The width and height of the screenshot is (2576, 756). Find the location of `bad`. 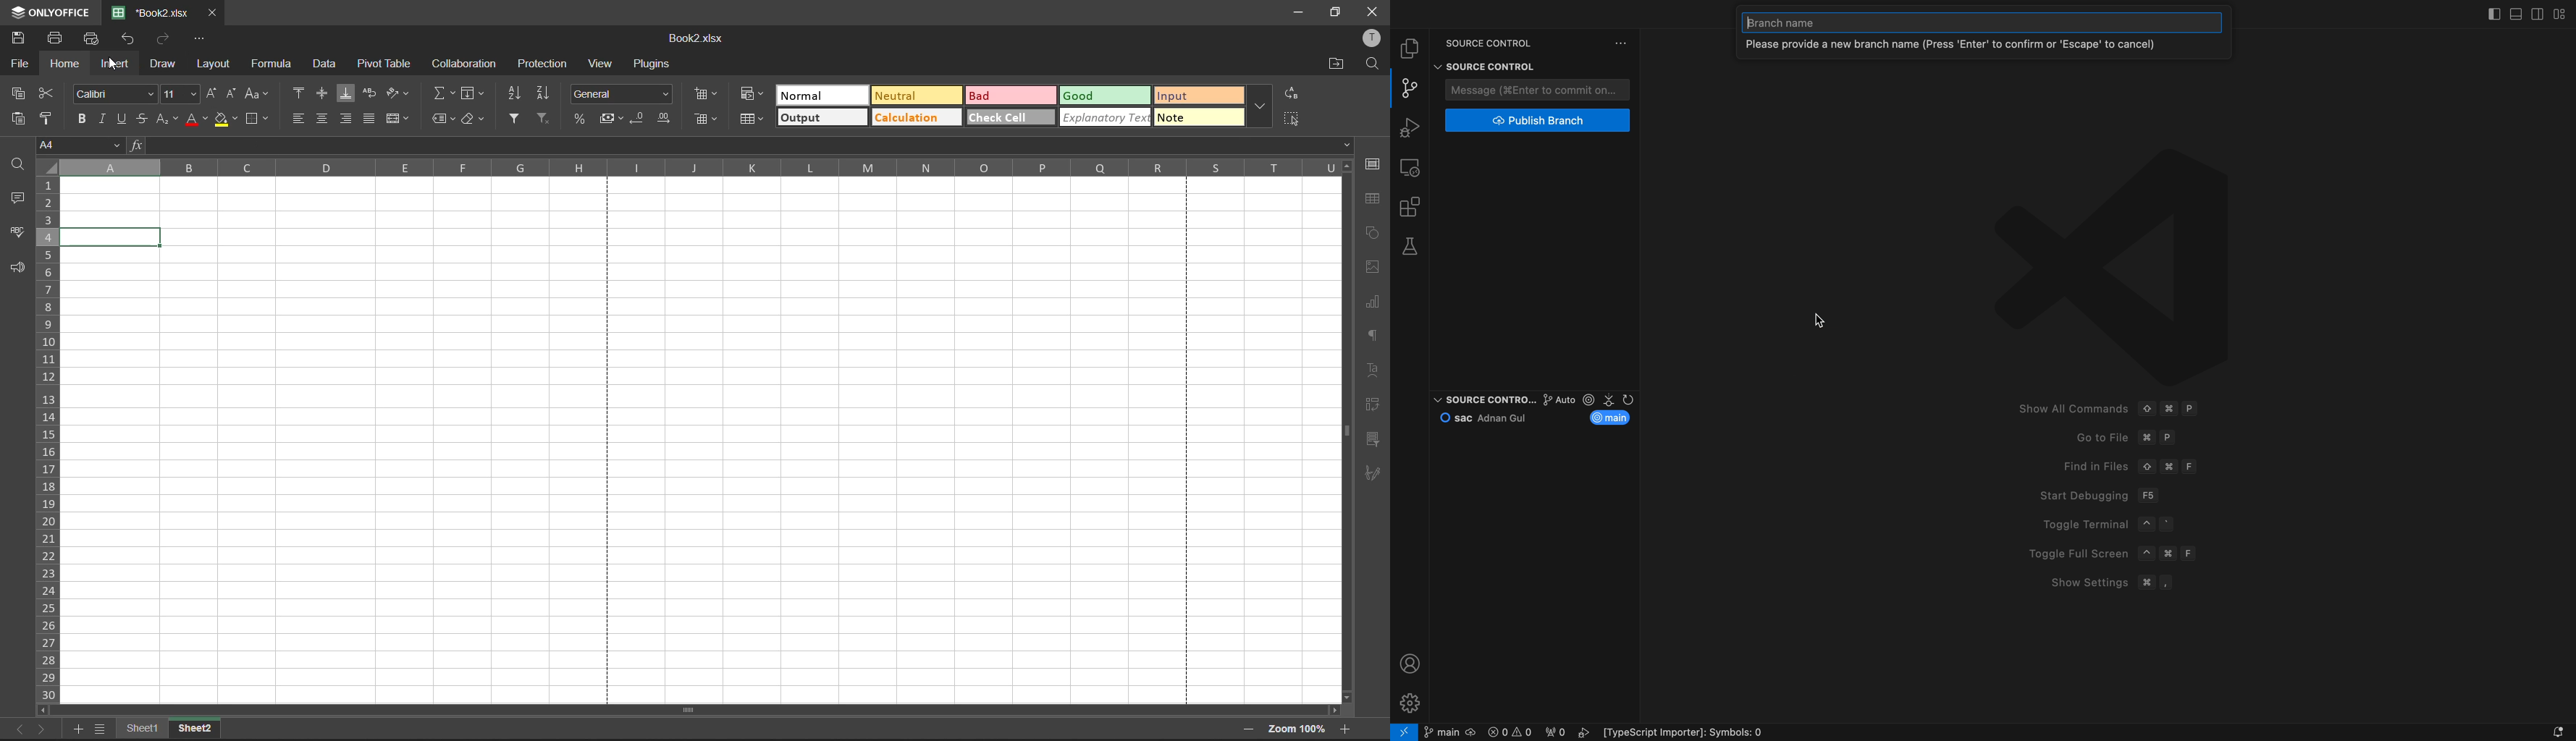

bad is located at coordinates (1011, 96).